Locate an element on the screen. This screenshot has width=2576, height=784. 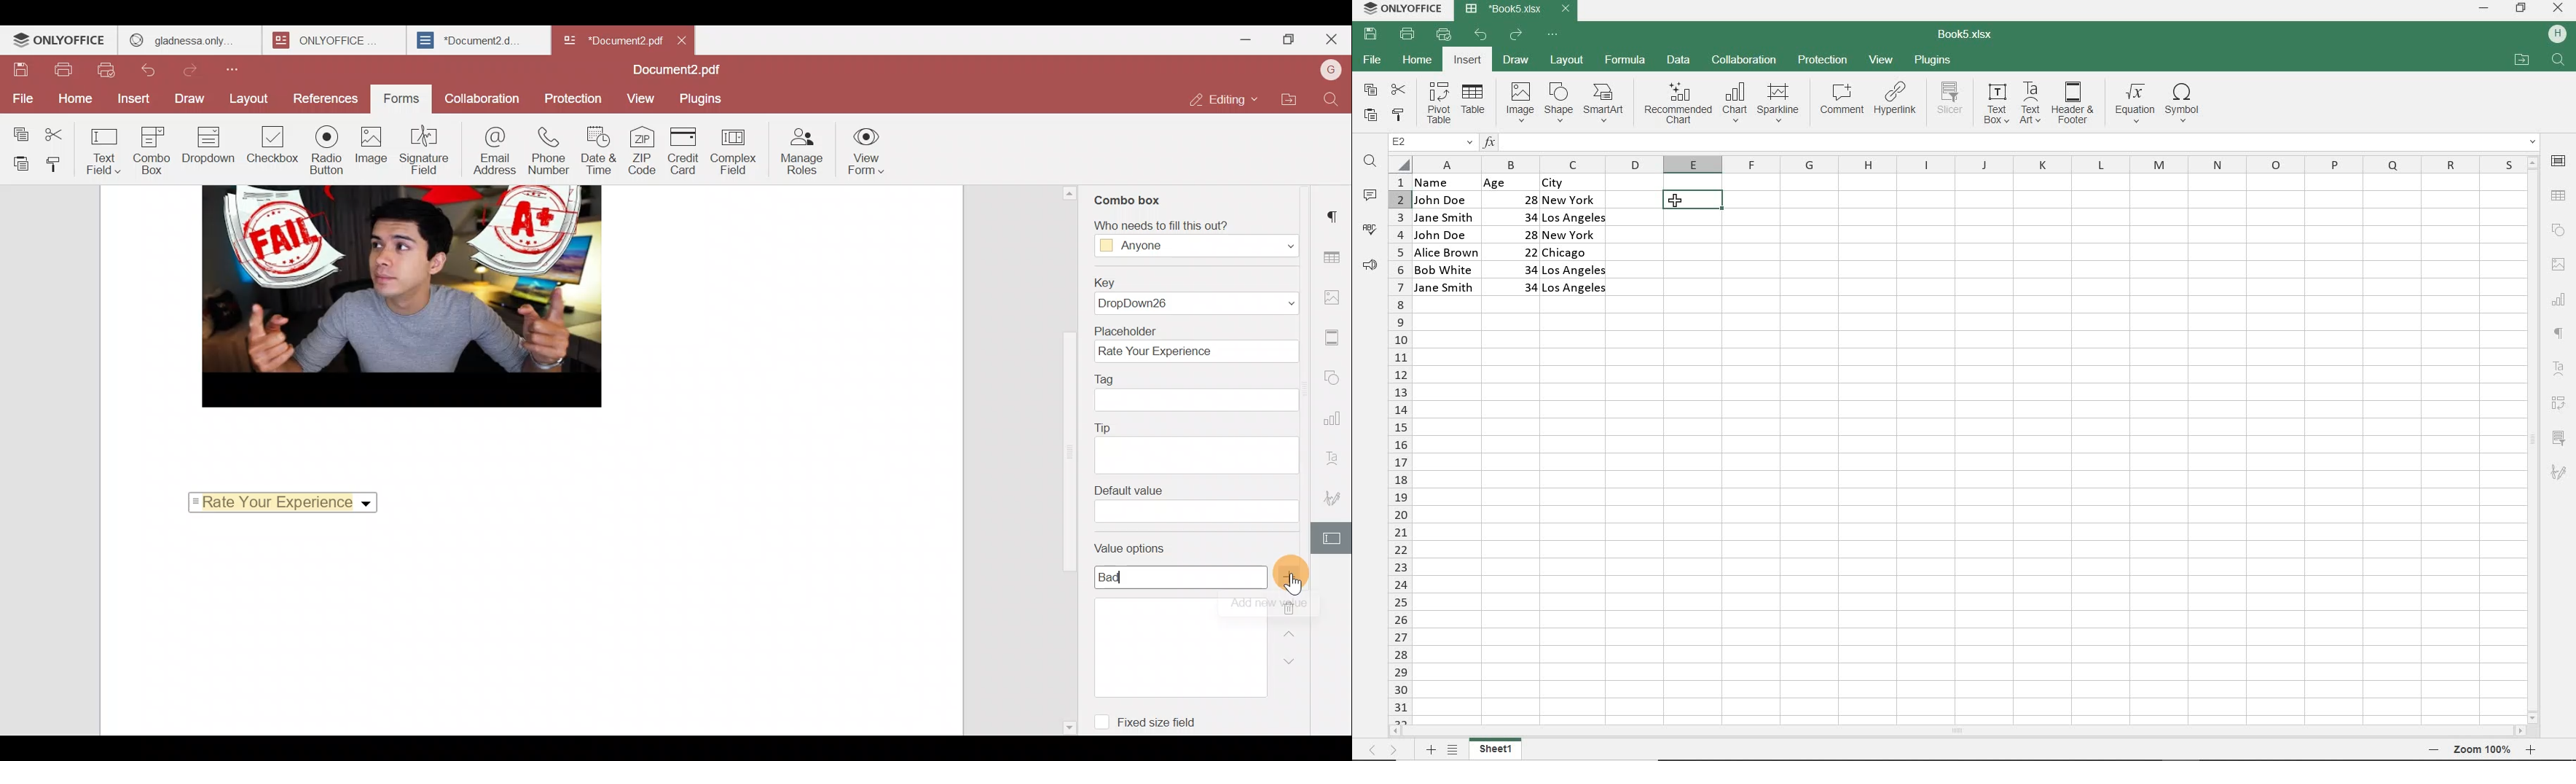
Down is located at coordinates (1296, 667).